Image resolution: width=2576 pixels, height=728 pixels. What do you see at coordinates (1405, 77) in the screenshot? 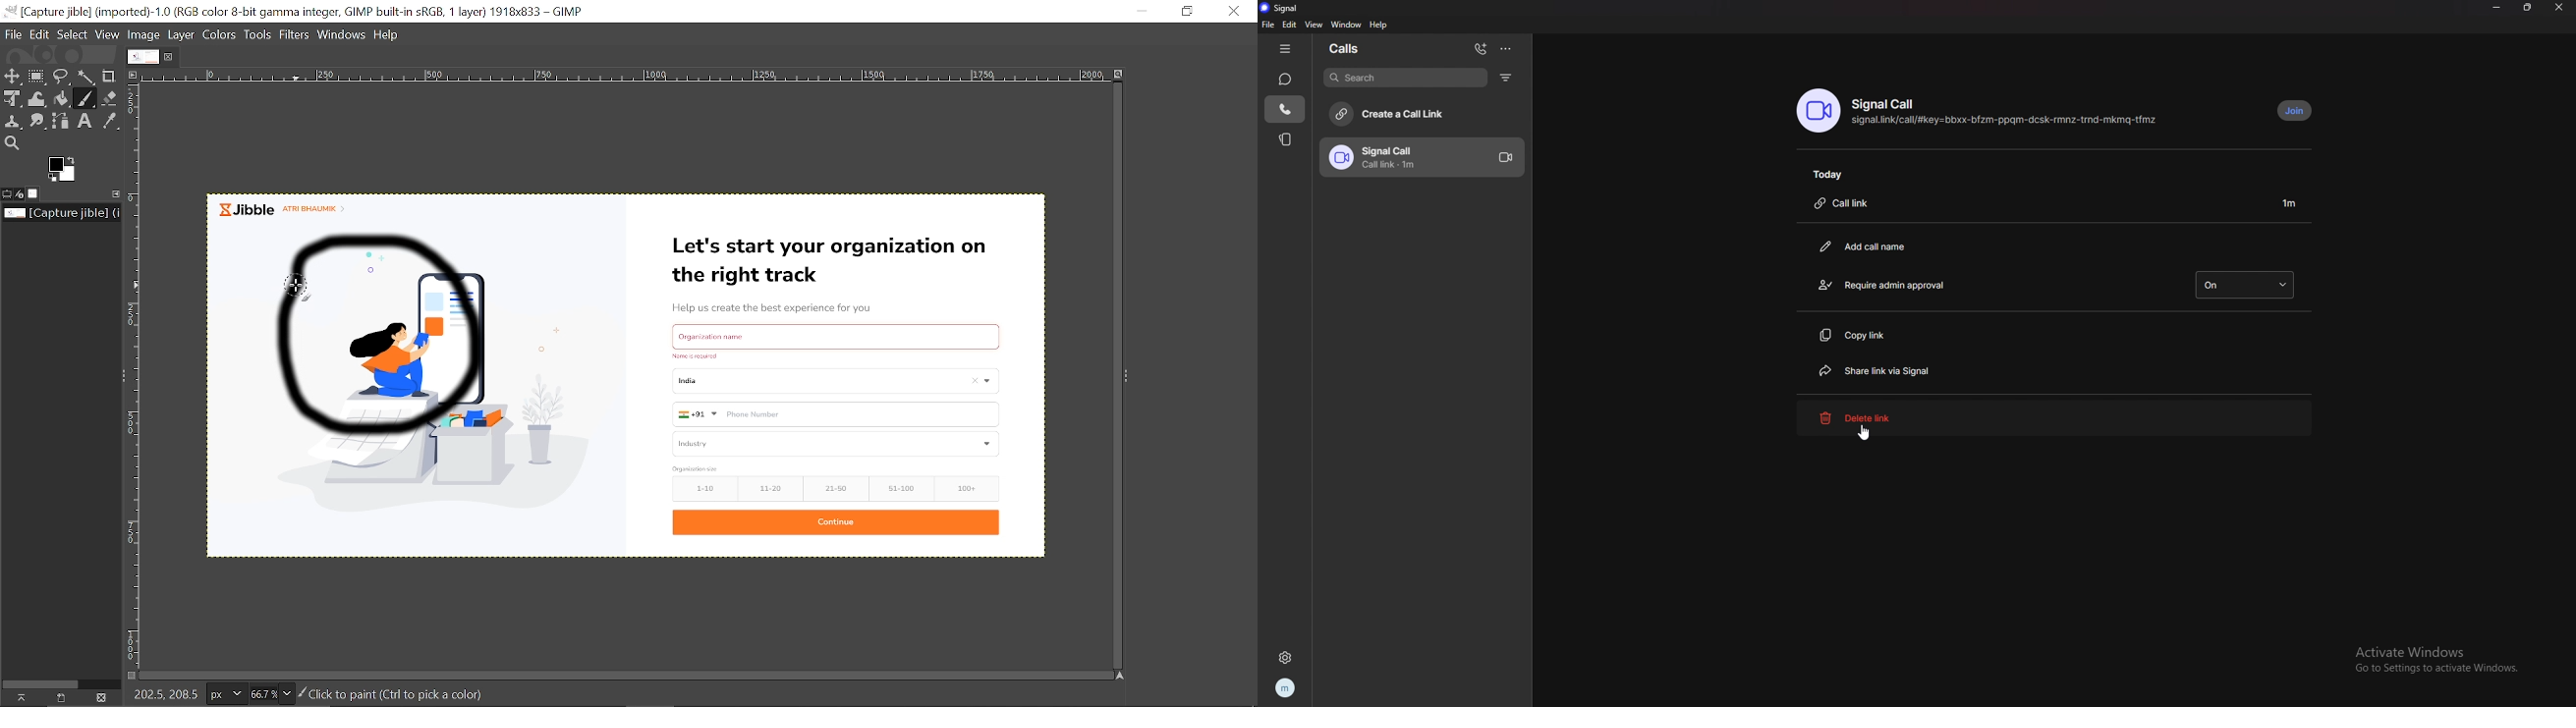
I see `search` at bounding box center [1405, 77].